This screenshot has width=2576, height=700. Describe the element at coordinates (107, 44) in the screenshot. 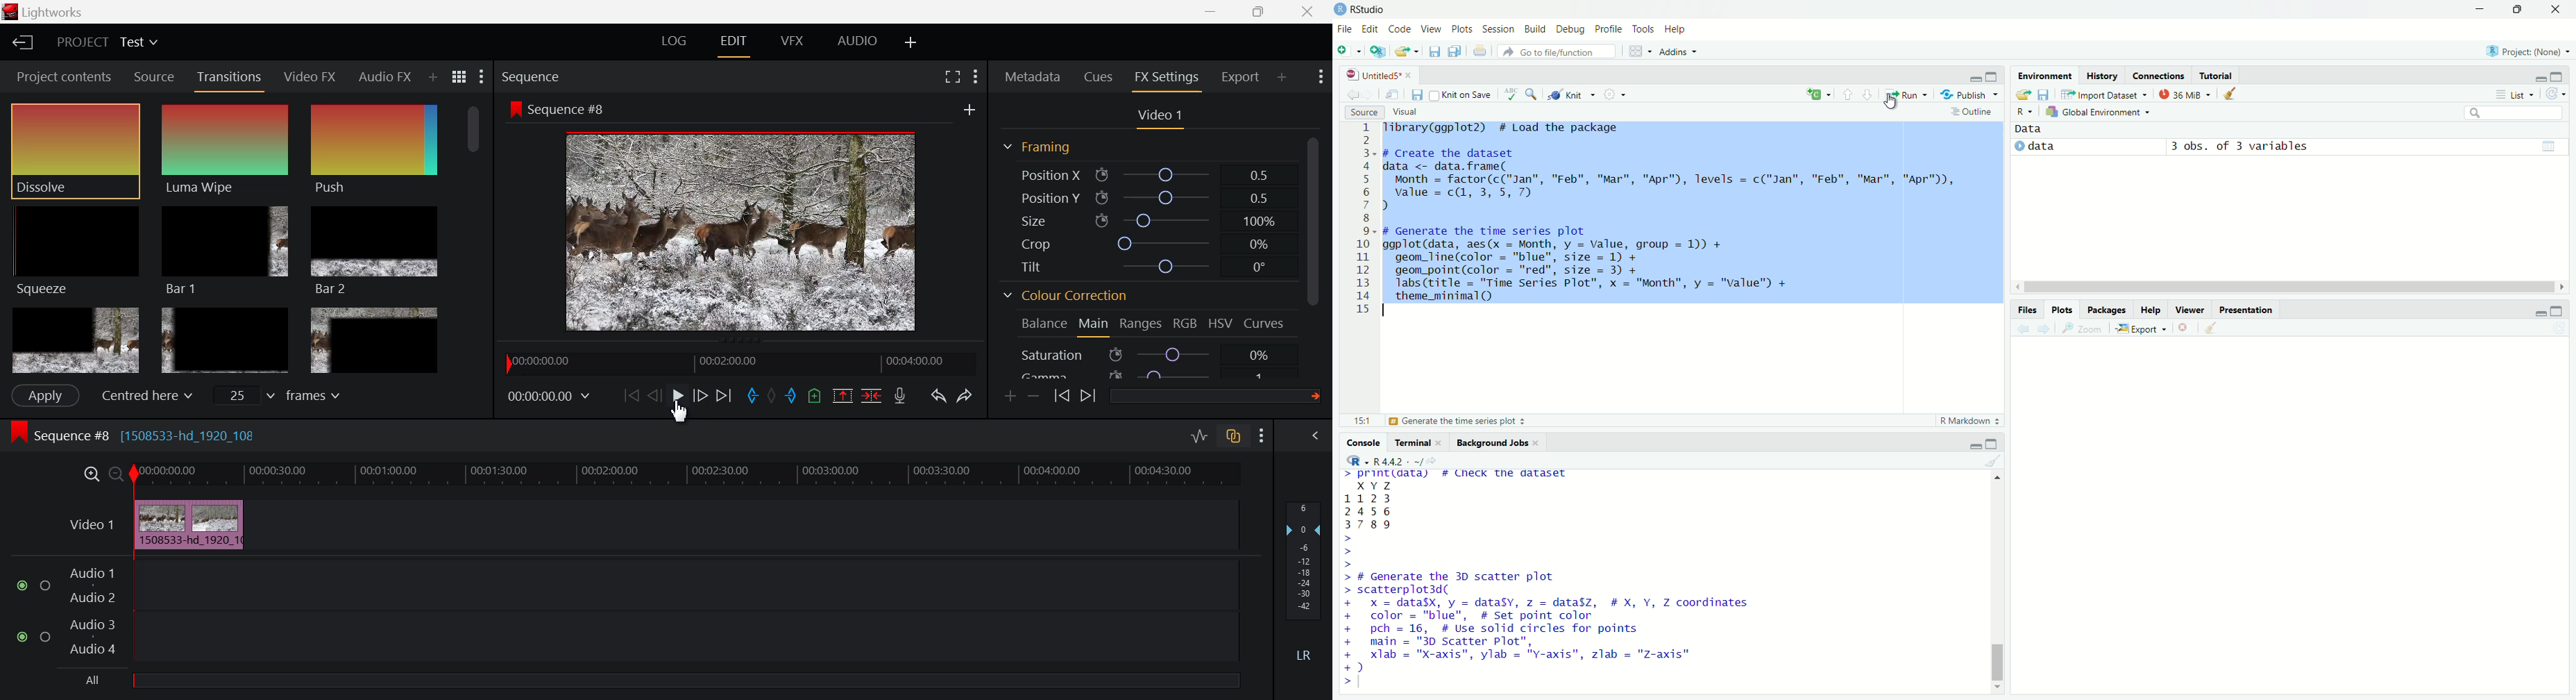

I see `Project Title` at that location.